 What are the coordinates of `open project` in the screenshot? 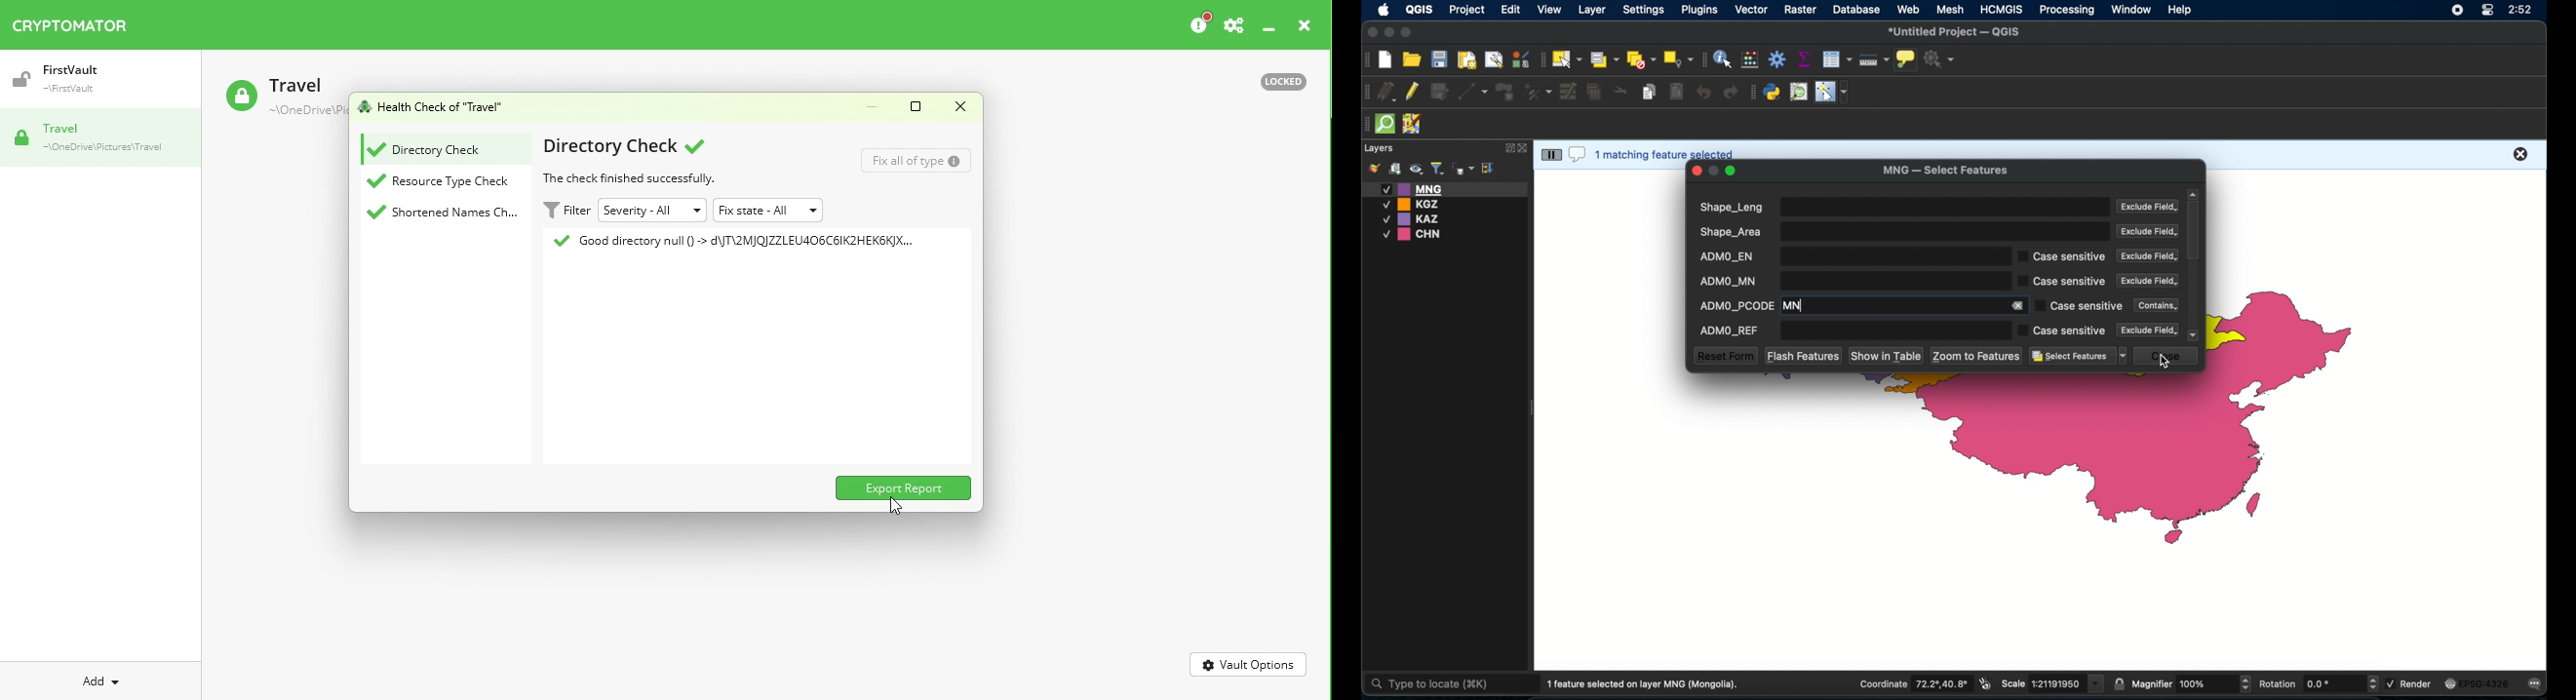 It's located at (1412, 59).